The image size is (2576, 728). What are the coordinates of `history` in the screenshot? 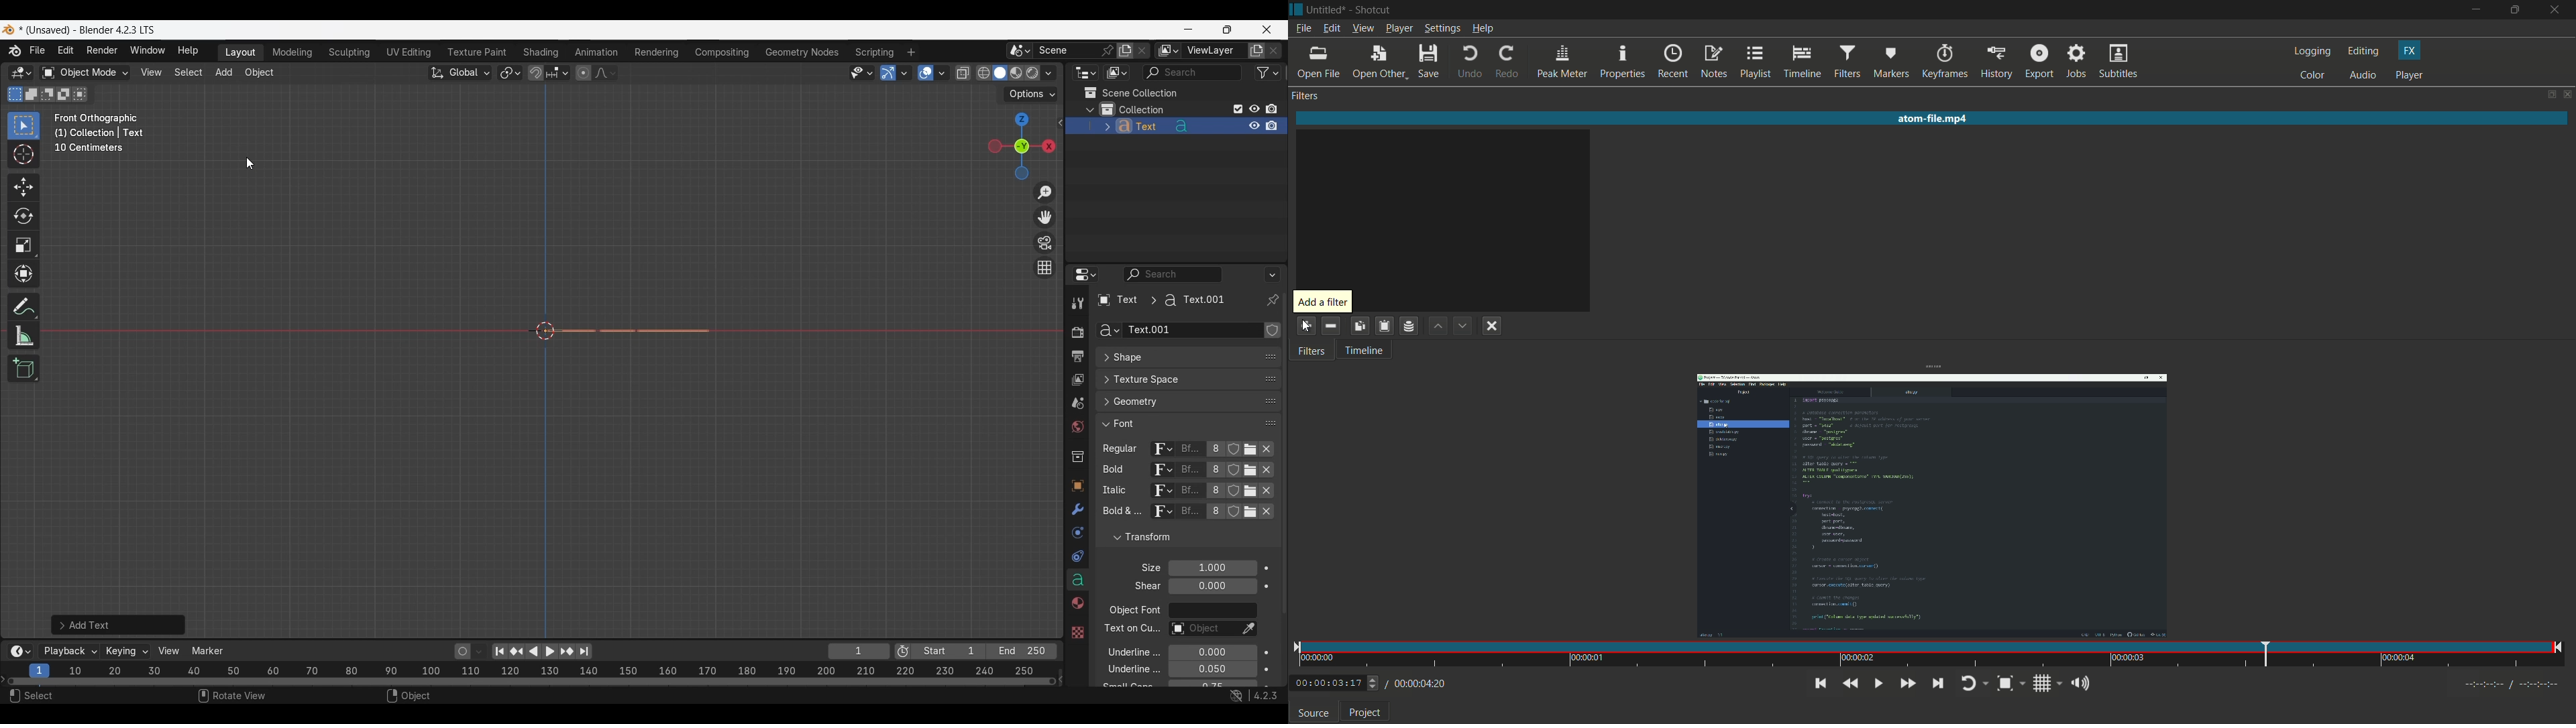 It's located at (1996, 62).